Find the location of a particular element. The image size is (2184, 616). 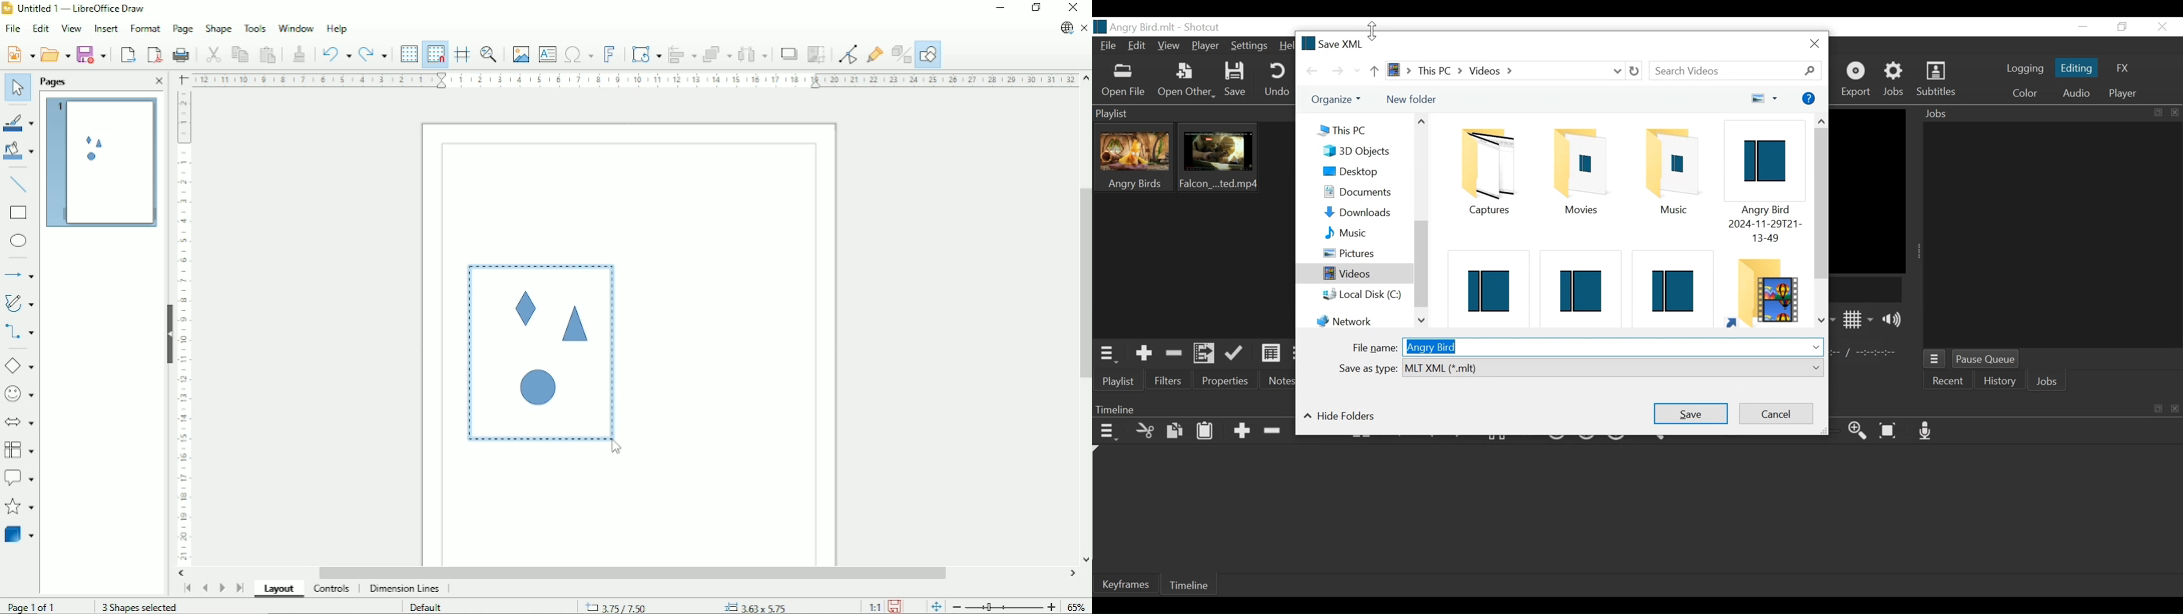

Insert fontwork text is located at coordinates (609, 54).